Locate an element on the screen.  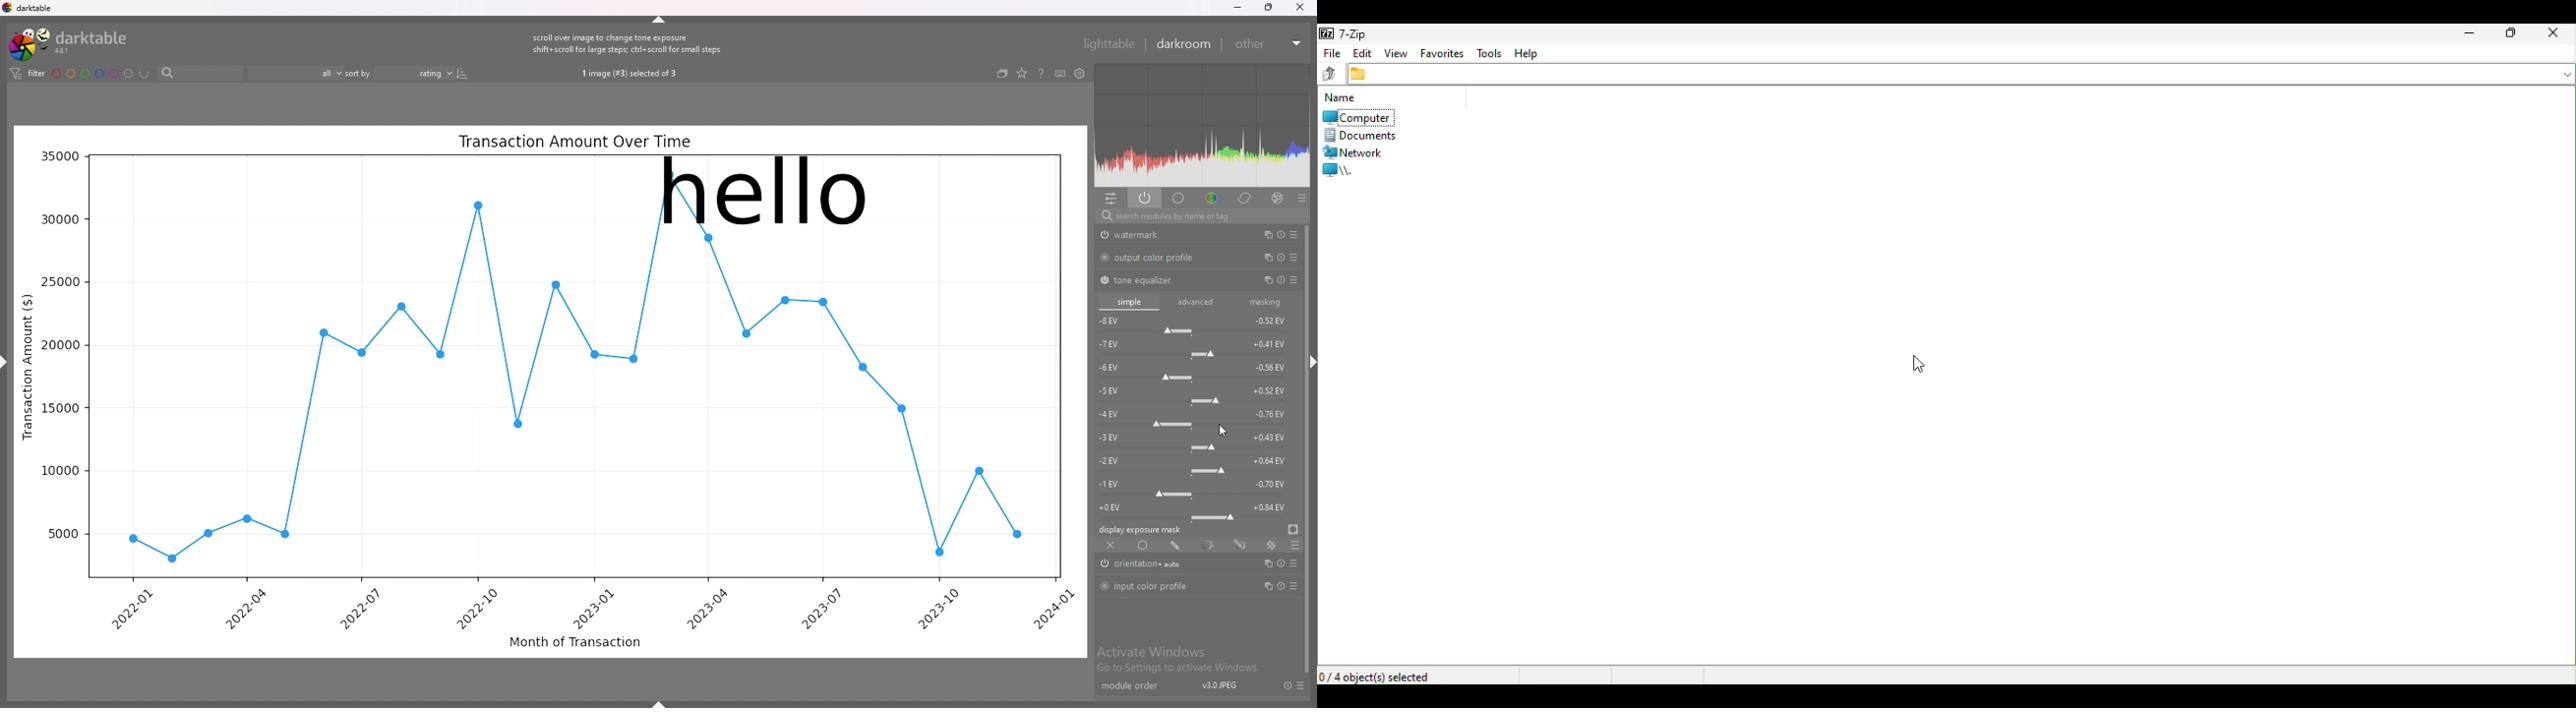
Four objects selected is located at coordinates (1383, 676).